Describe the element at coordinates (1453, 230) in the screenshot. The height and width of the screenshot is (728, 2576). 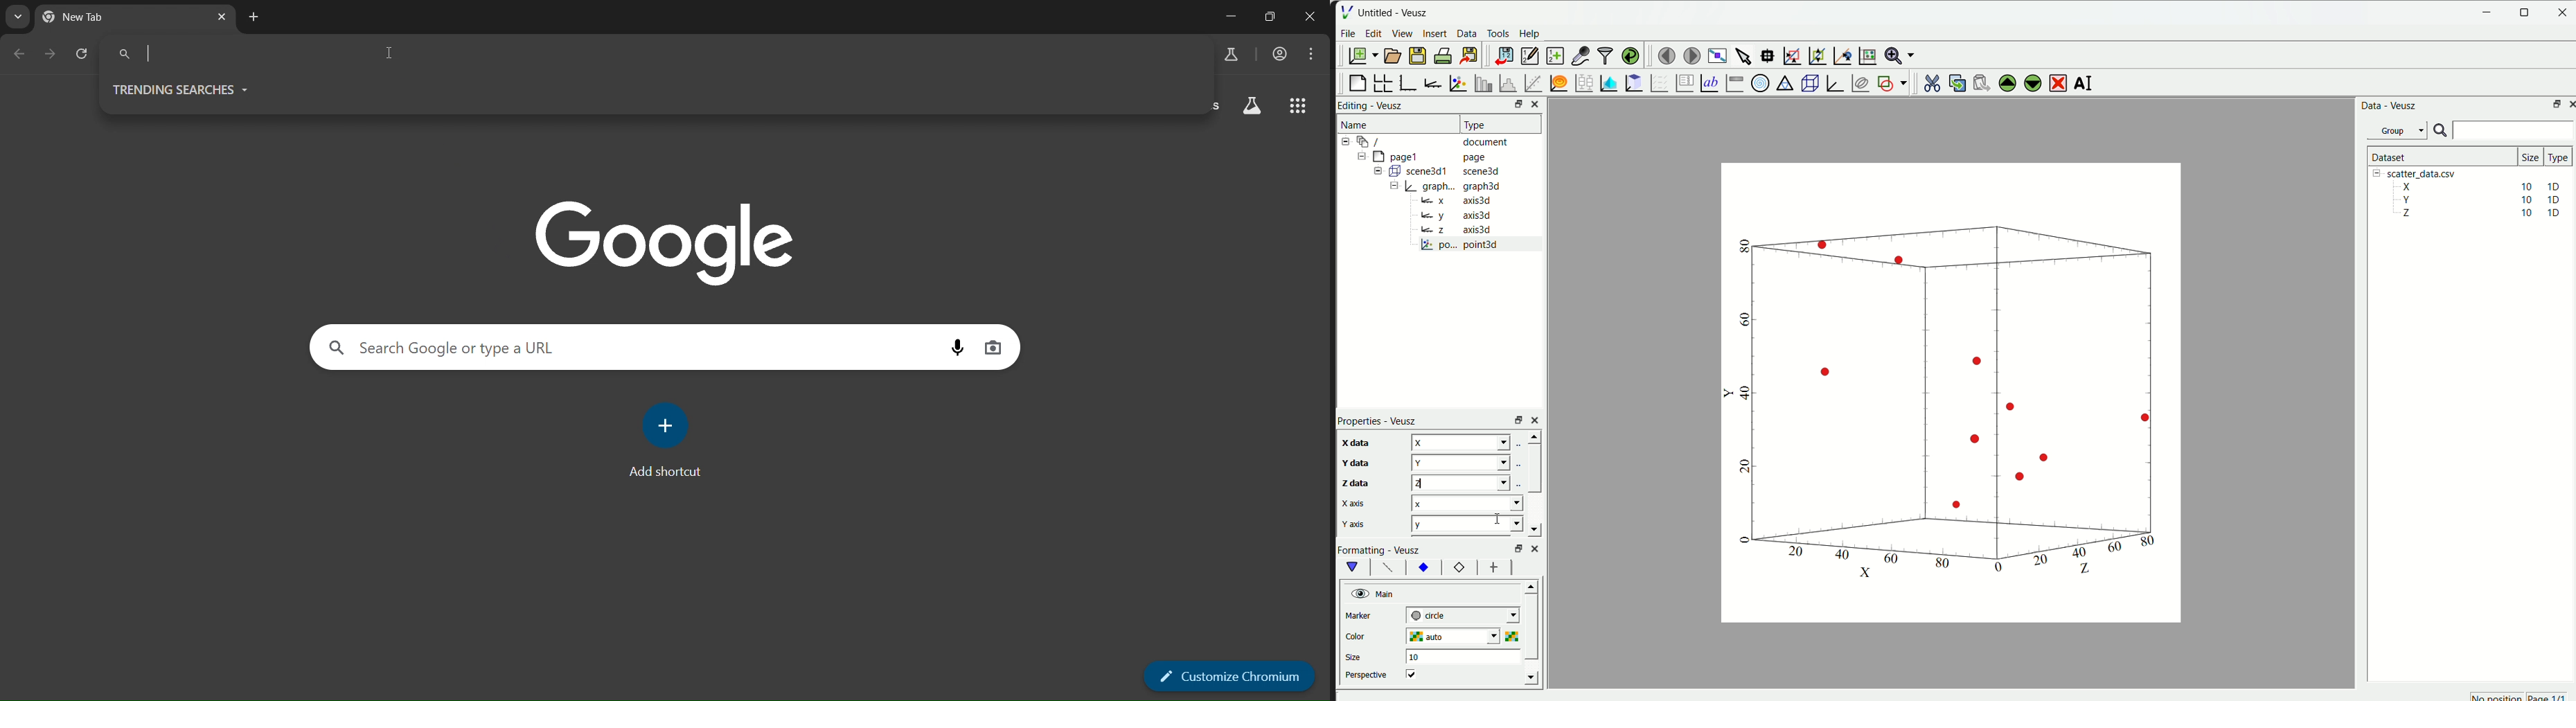
I see `Bz  axis3d` at that location.